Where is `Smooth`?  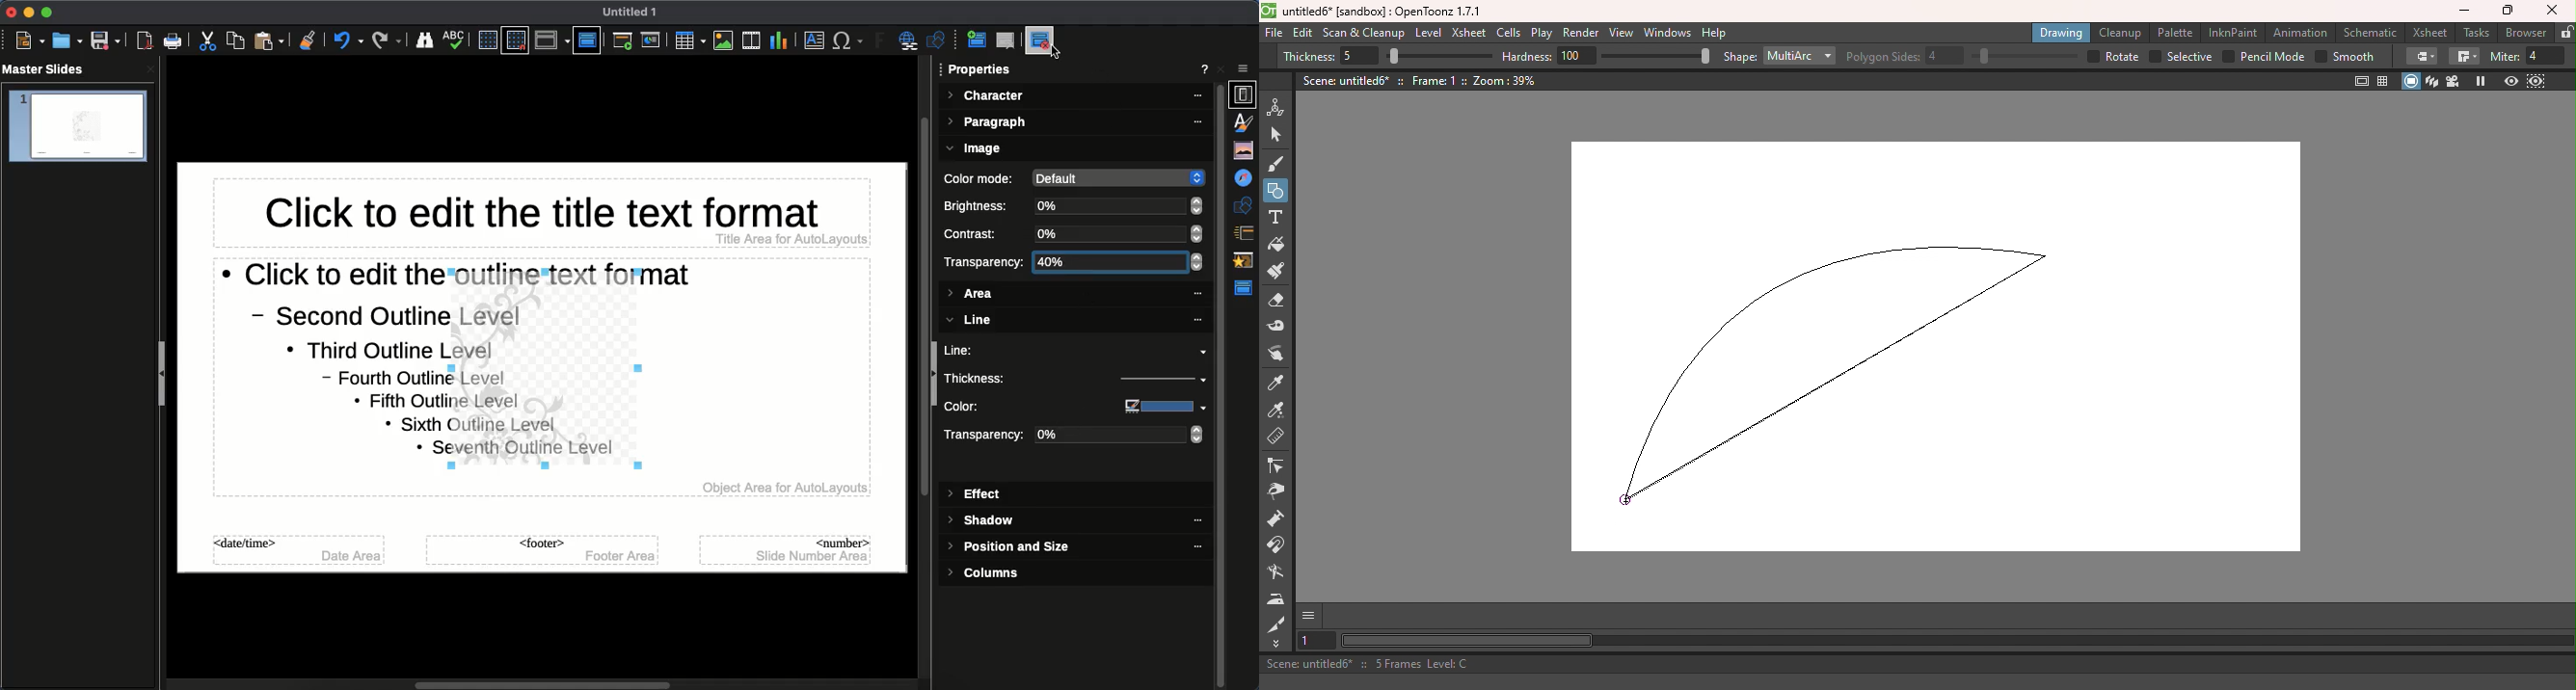 Smooth is located at coordinates (2345, 58).